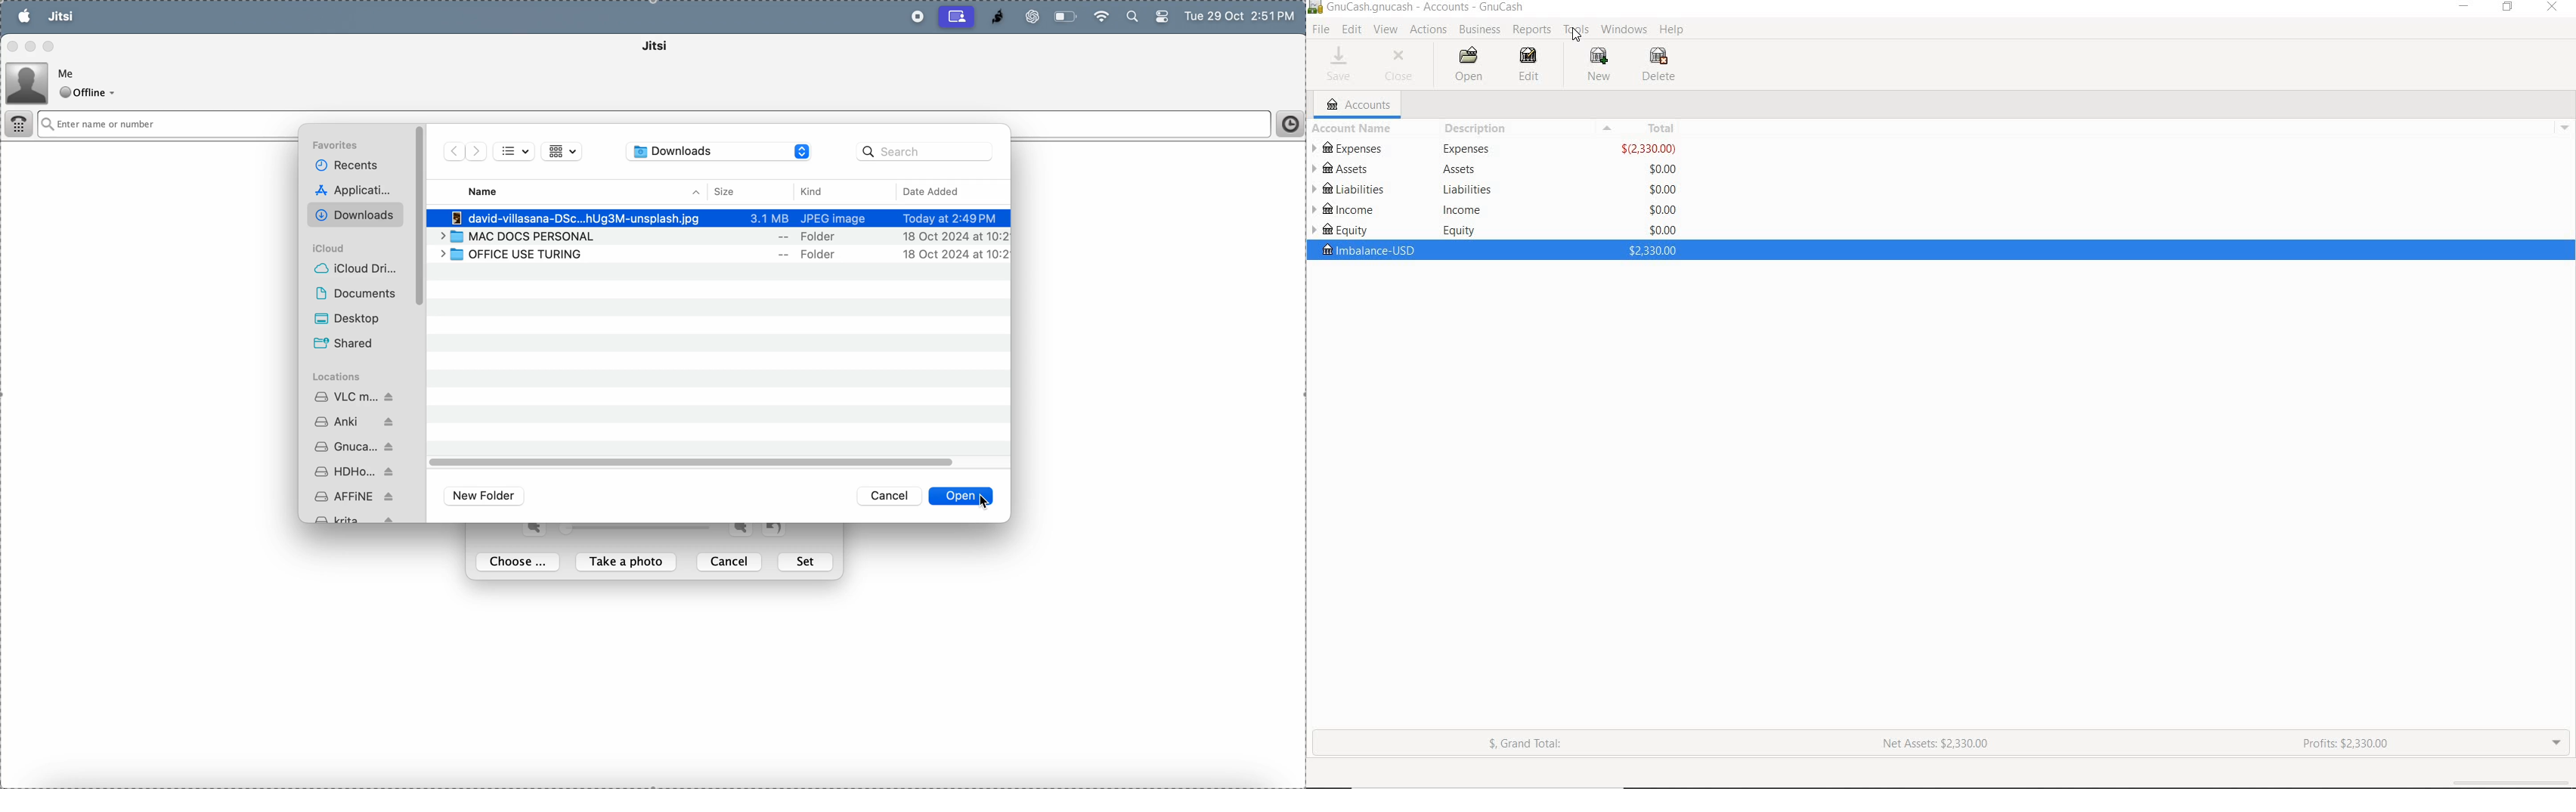  I want to click on | > [1] OFFICE USE TURING -- Folder 18 Oct 2024 at 10:2], so click(716, 255).